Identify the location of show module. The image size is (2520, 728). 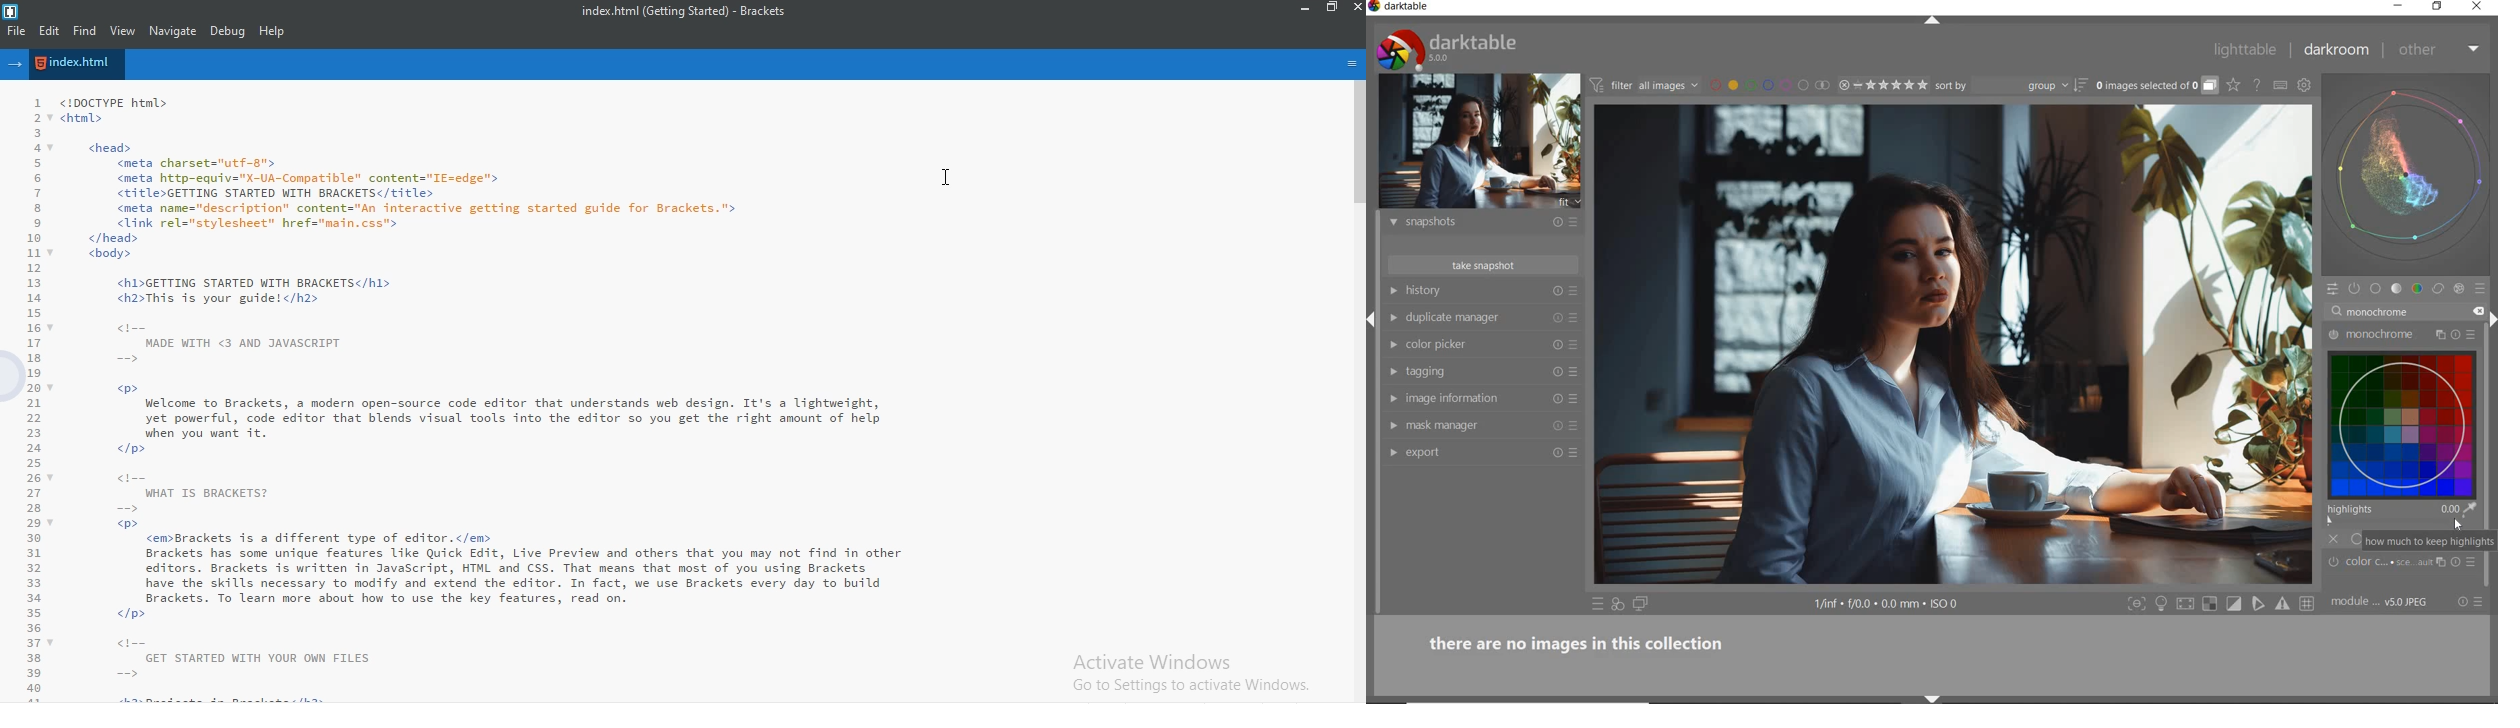
(1393, 454).